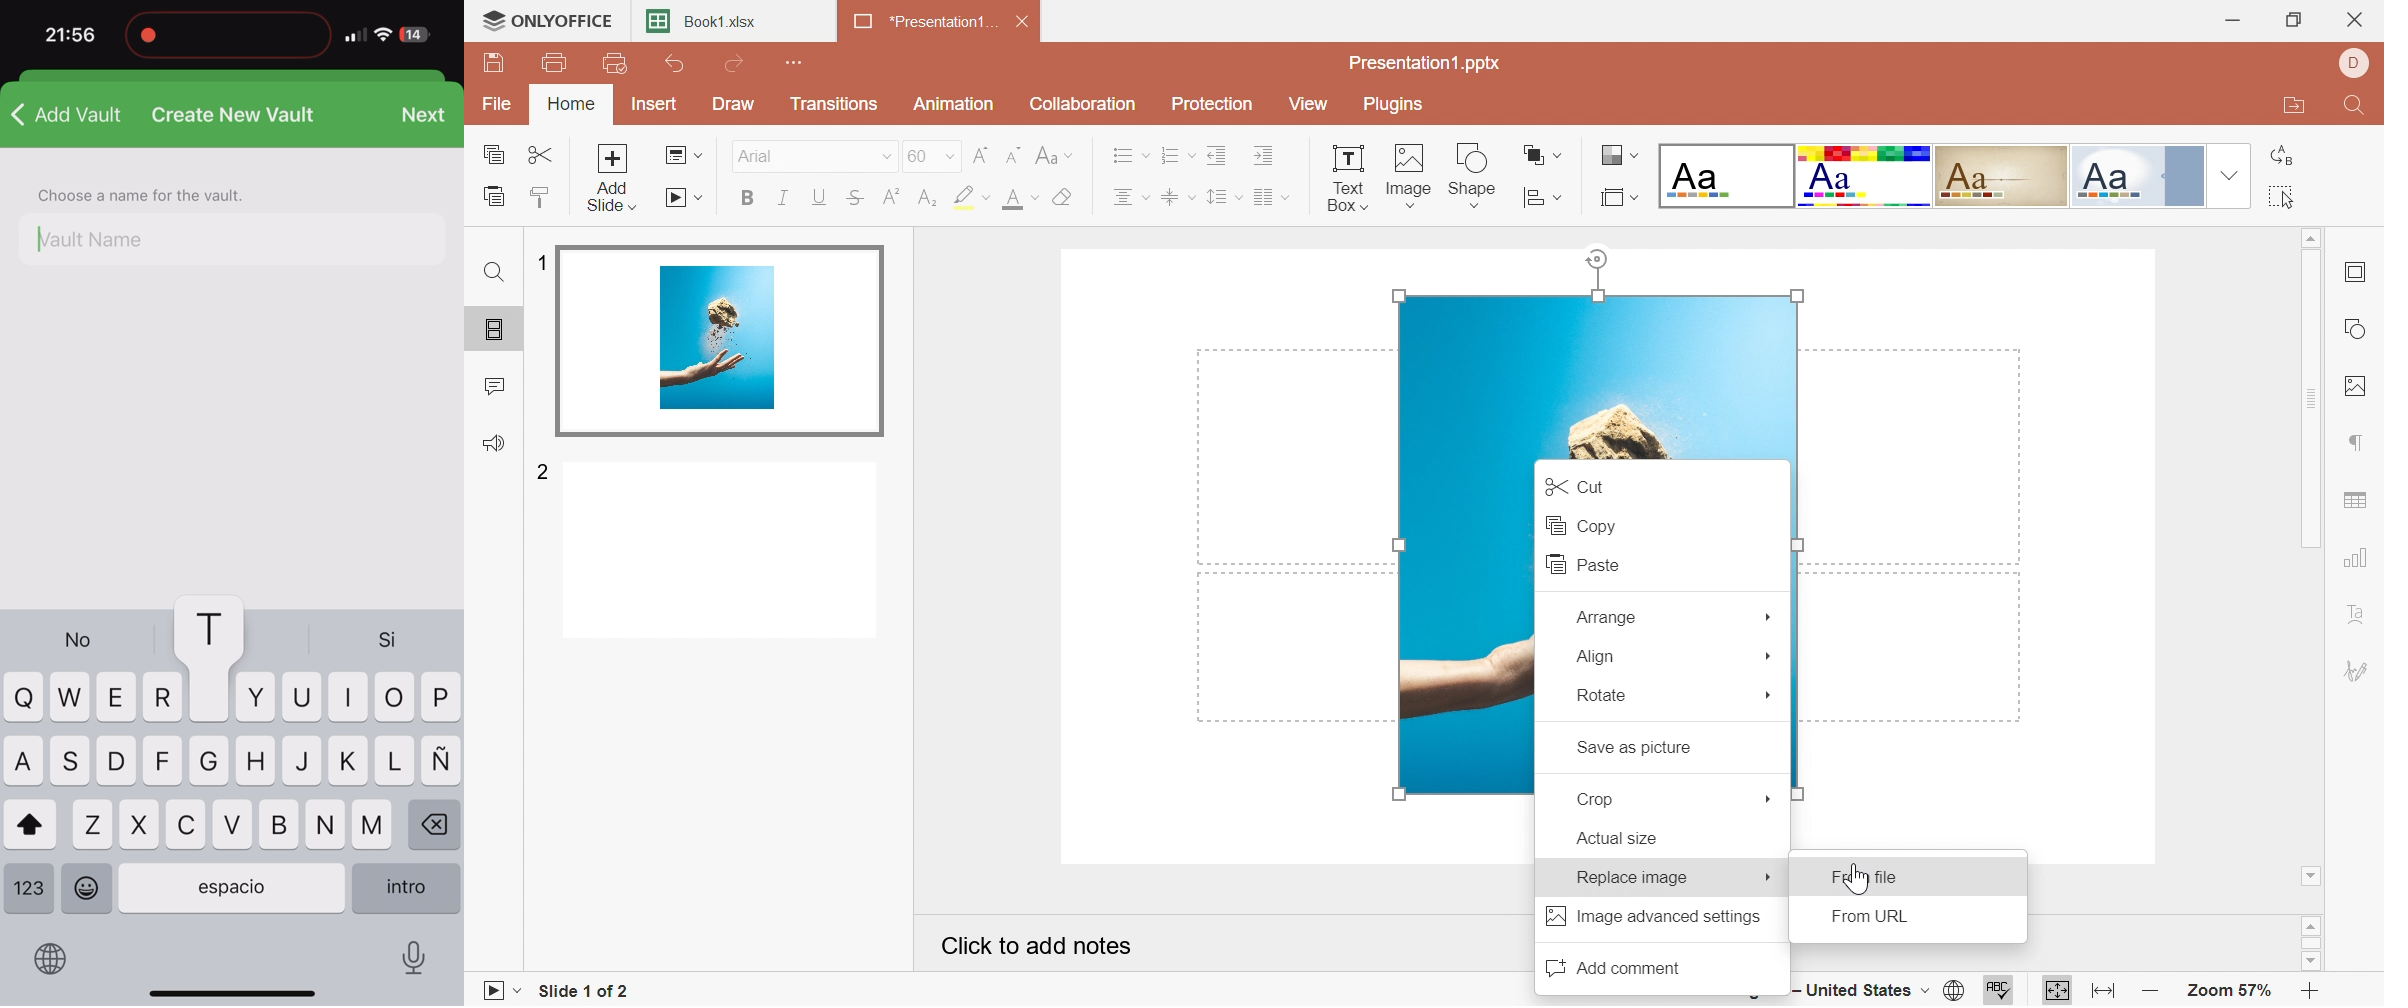 The width and height of the screenshot is (2408, 1008). I want to click on Change color theme, so click(1617, 155).